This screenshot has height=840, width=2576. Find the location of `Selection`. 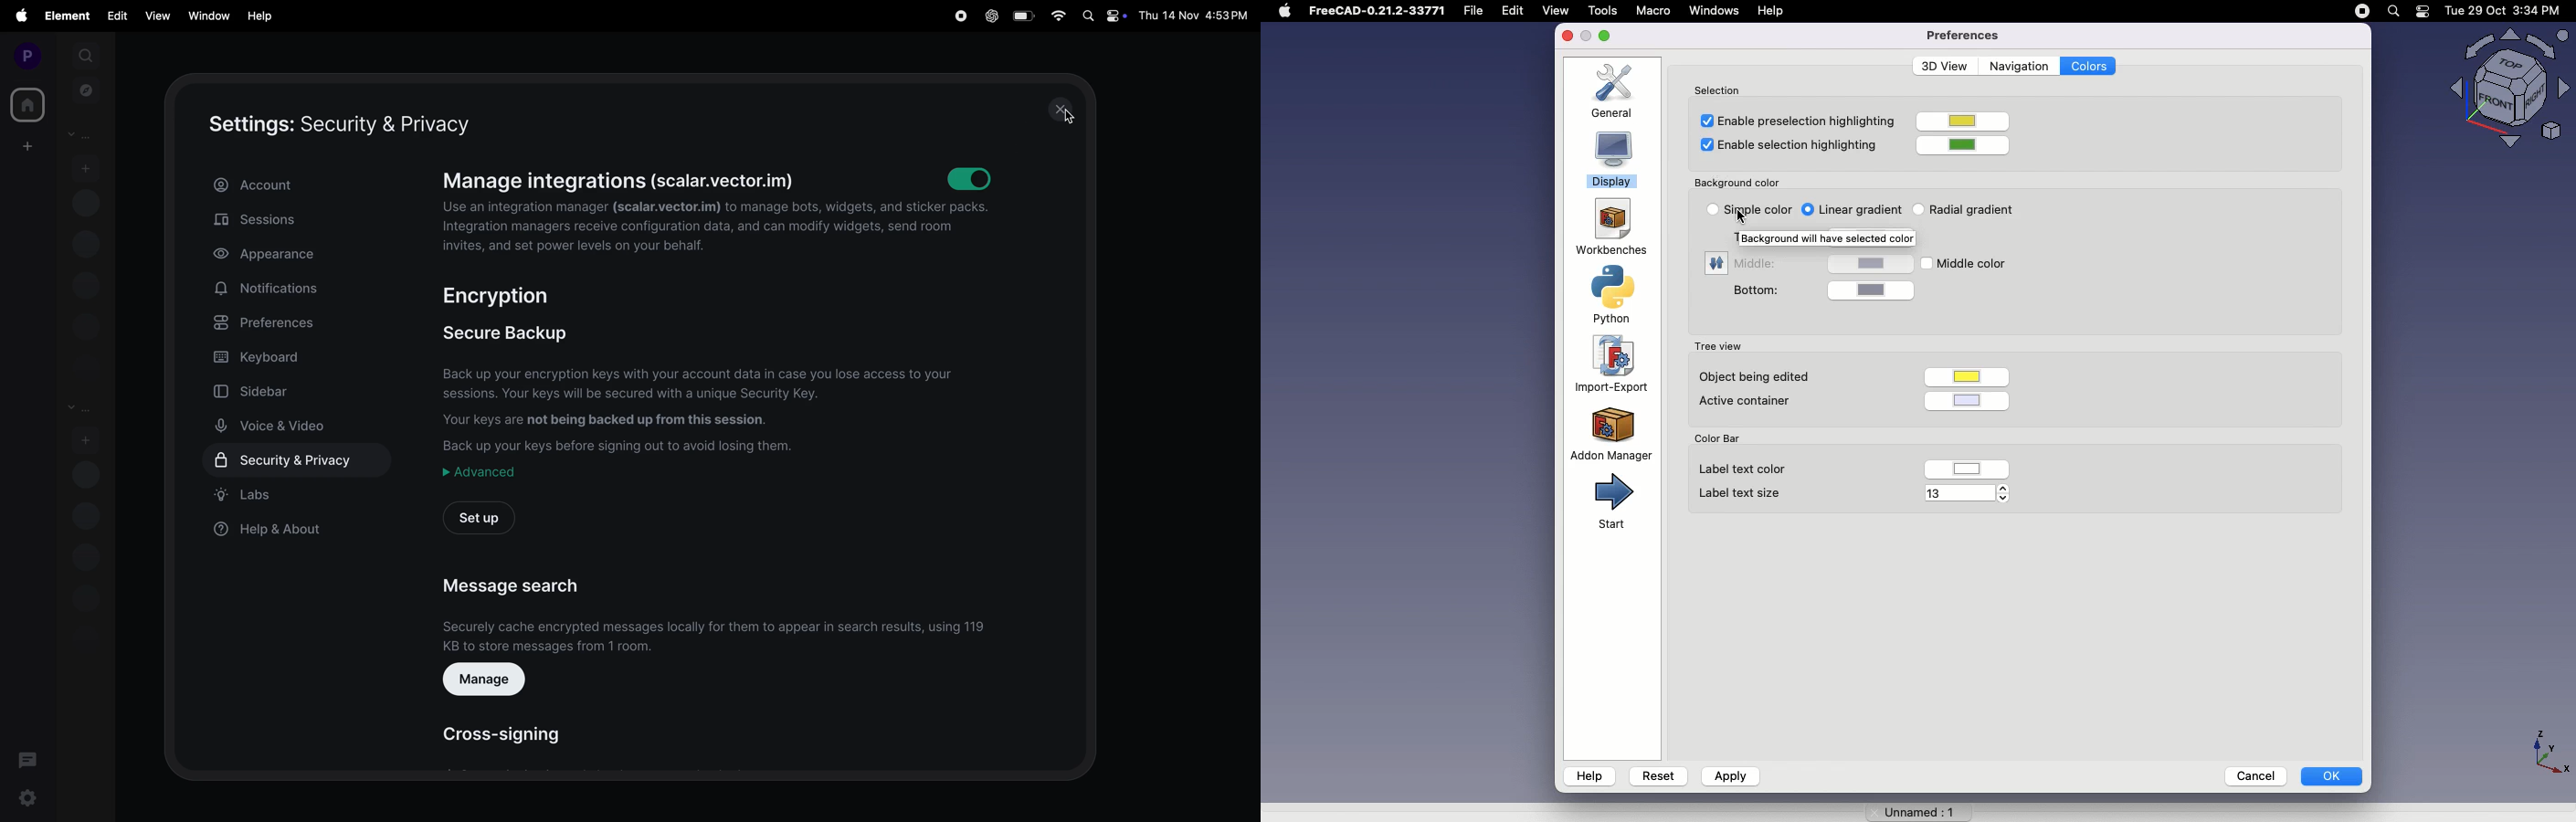

Selection is located at coordinates (1722, 88).